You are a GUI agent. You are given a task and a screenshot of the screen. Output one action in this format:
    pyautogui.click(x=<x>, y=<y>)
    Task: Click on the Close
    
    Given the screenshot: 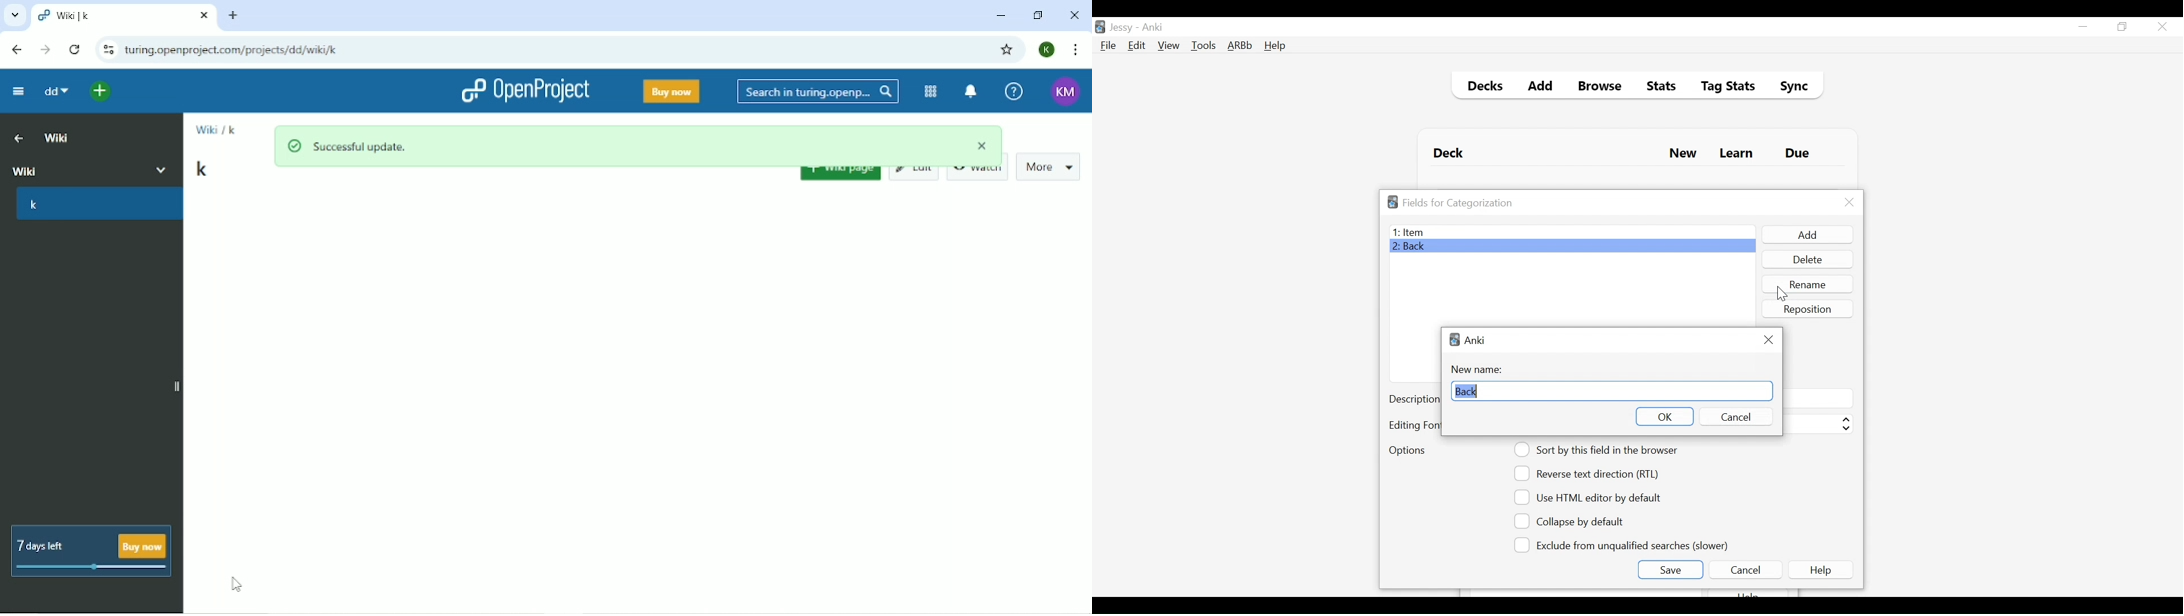 What is the action you would take?
    pyautogui.click(x=2163, y=27)
    